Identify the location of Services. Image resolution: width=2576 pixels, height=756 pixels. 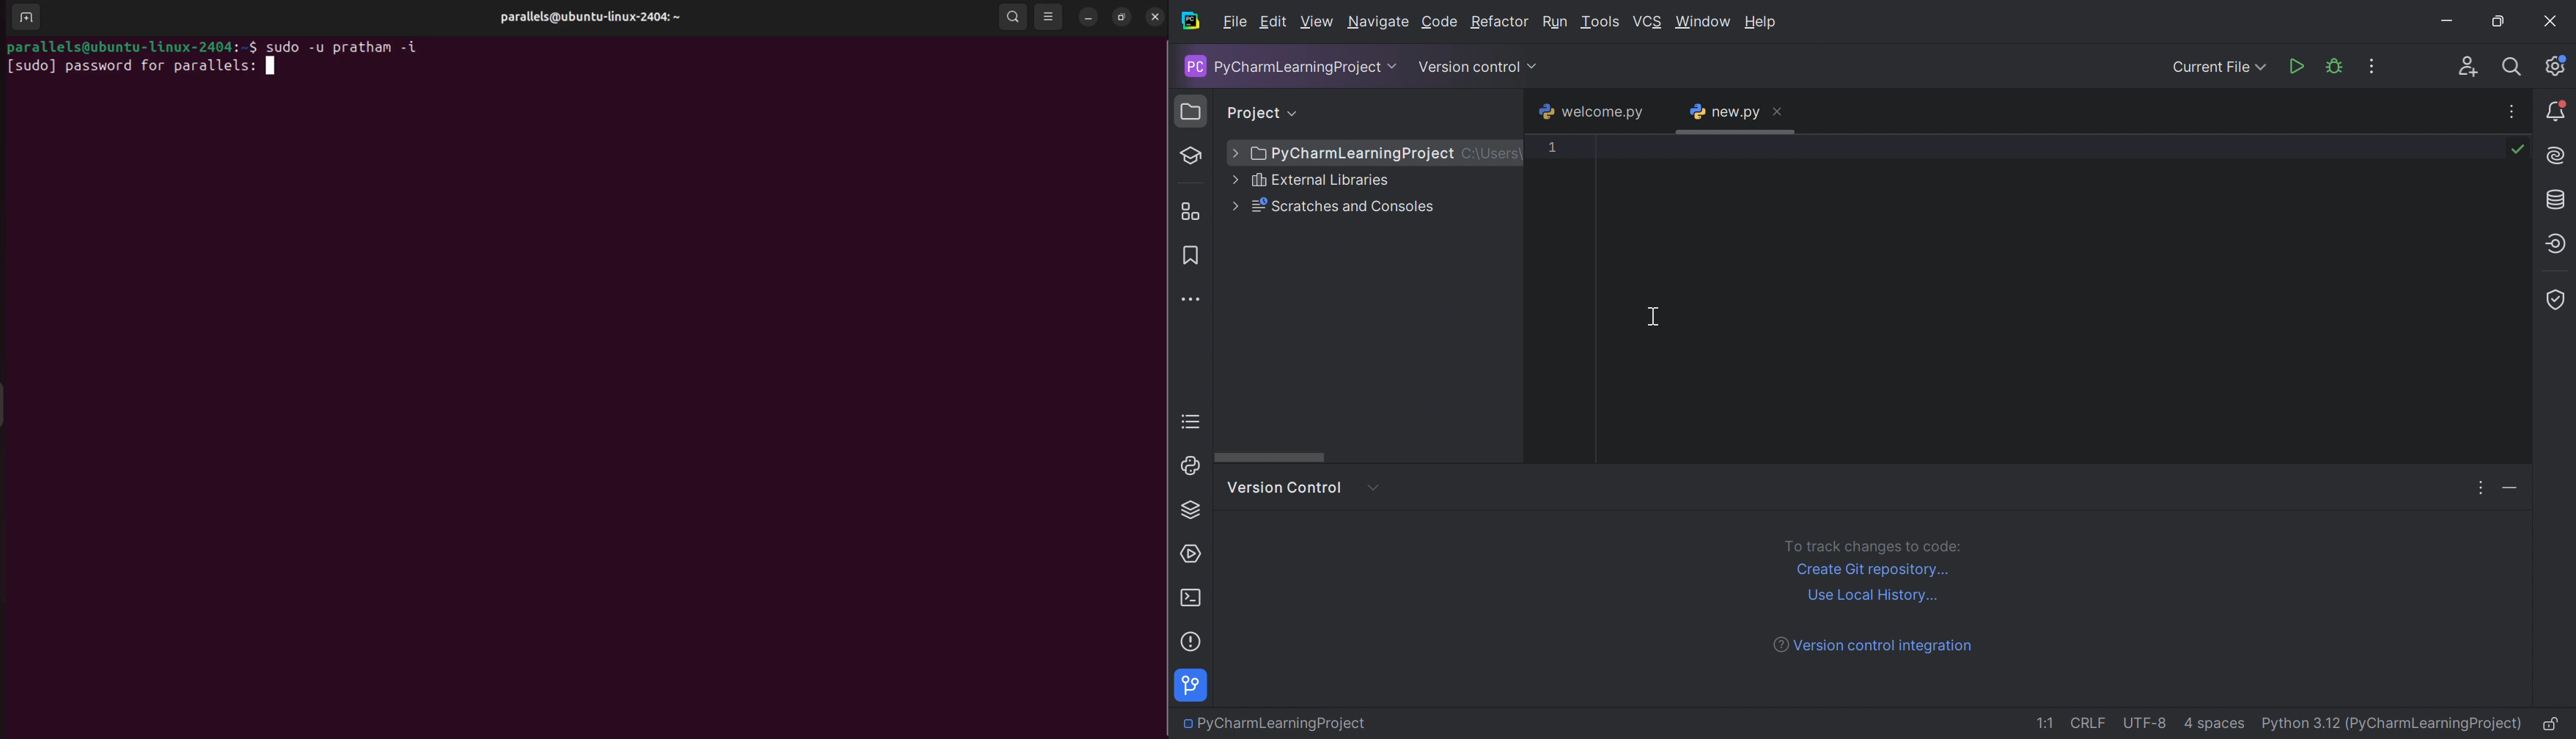
(1197, 551).